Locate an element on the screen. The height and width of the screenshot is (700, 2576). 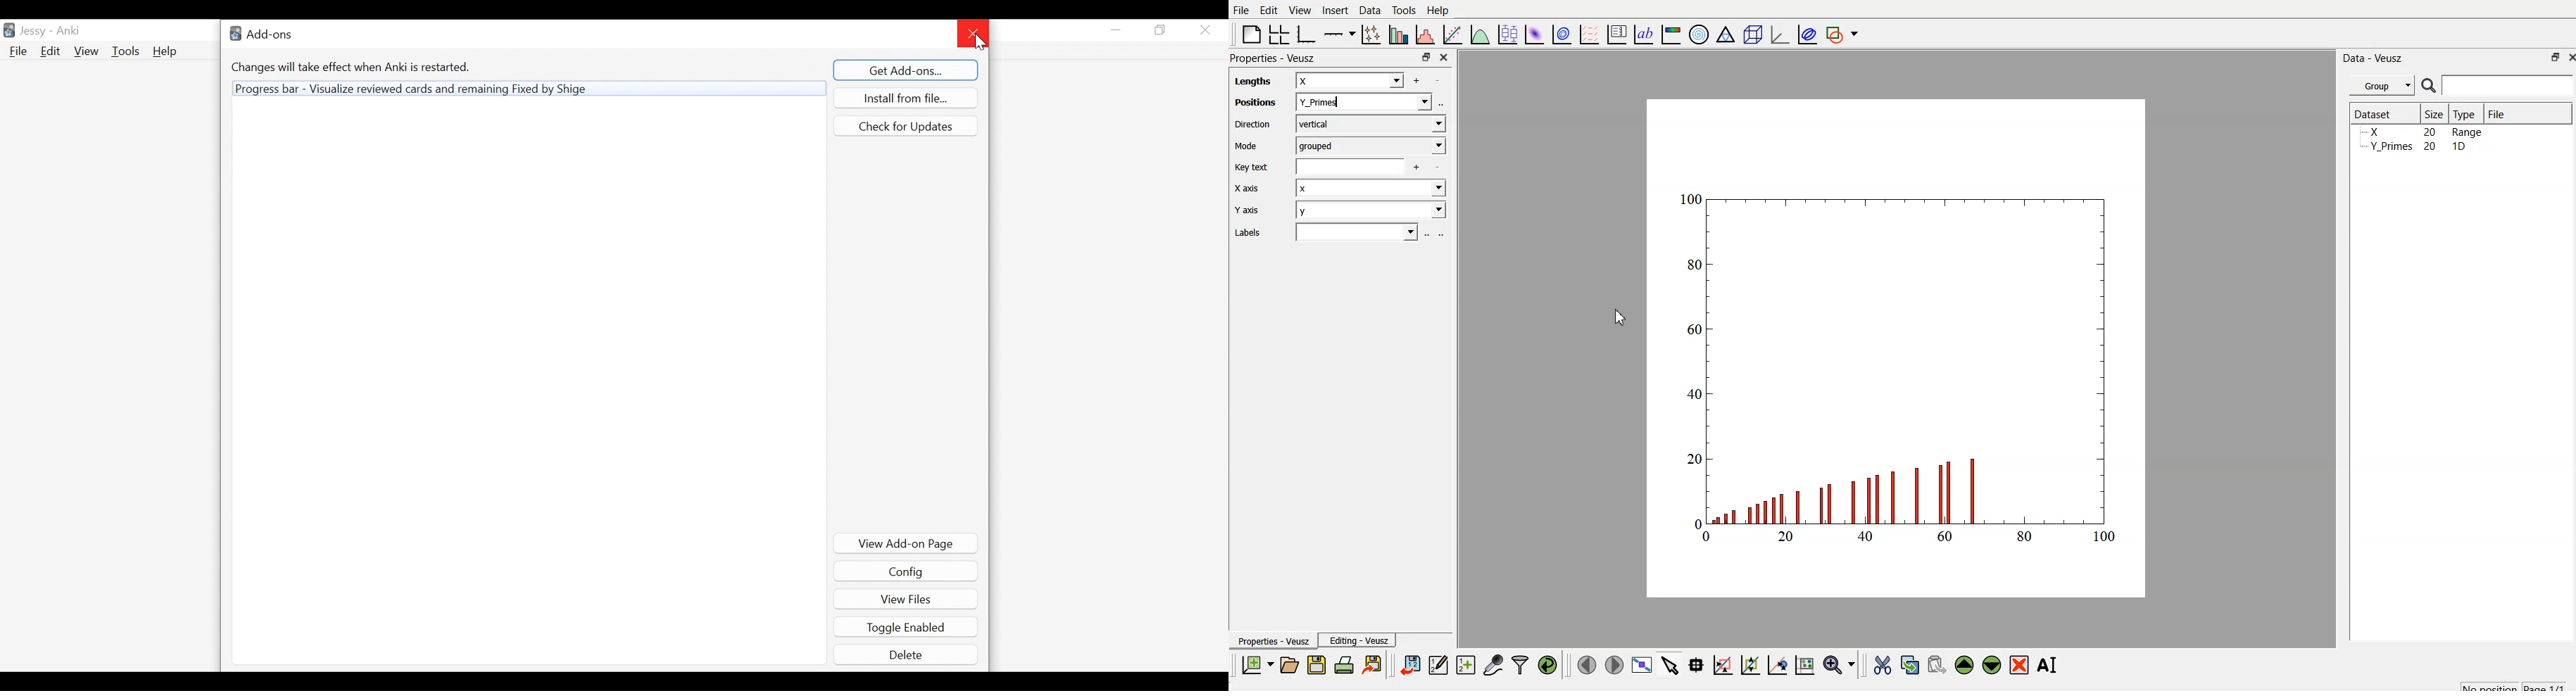
Help is located at coordinates (168, 52).